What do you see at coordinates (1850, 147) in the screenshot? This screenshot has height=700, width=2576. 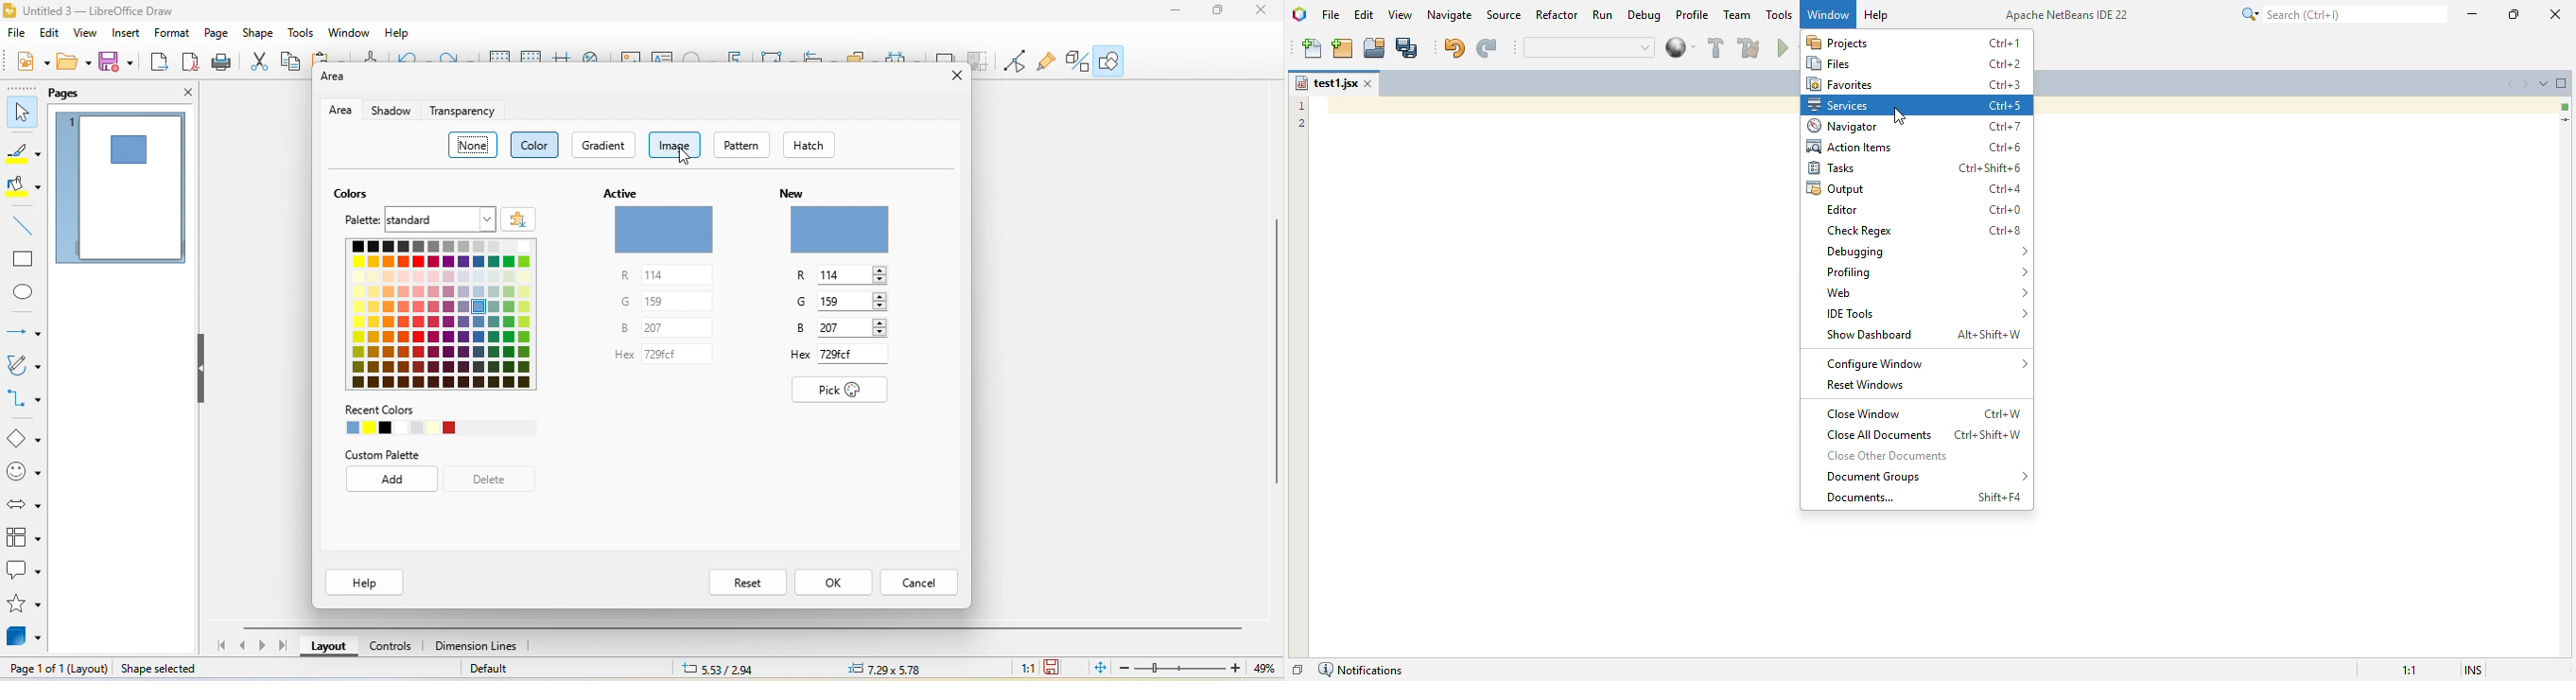 I see `action items` at bounding box center [1850, 147].